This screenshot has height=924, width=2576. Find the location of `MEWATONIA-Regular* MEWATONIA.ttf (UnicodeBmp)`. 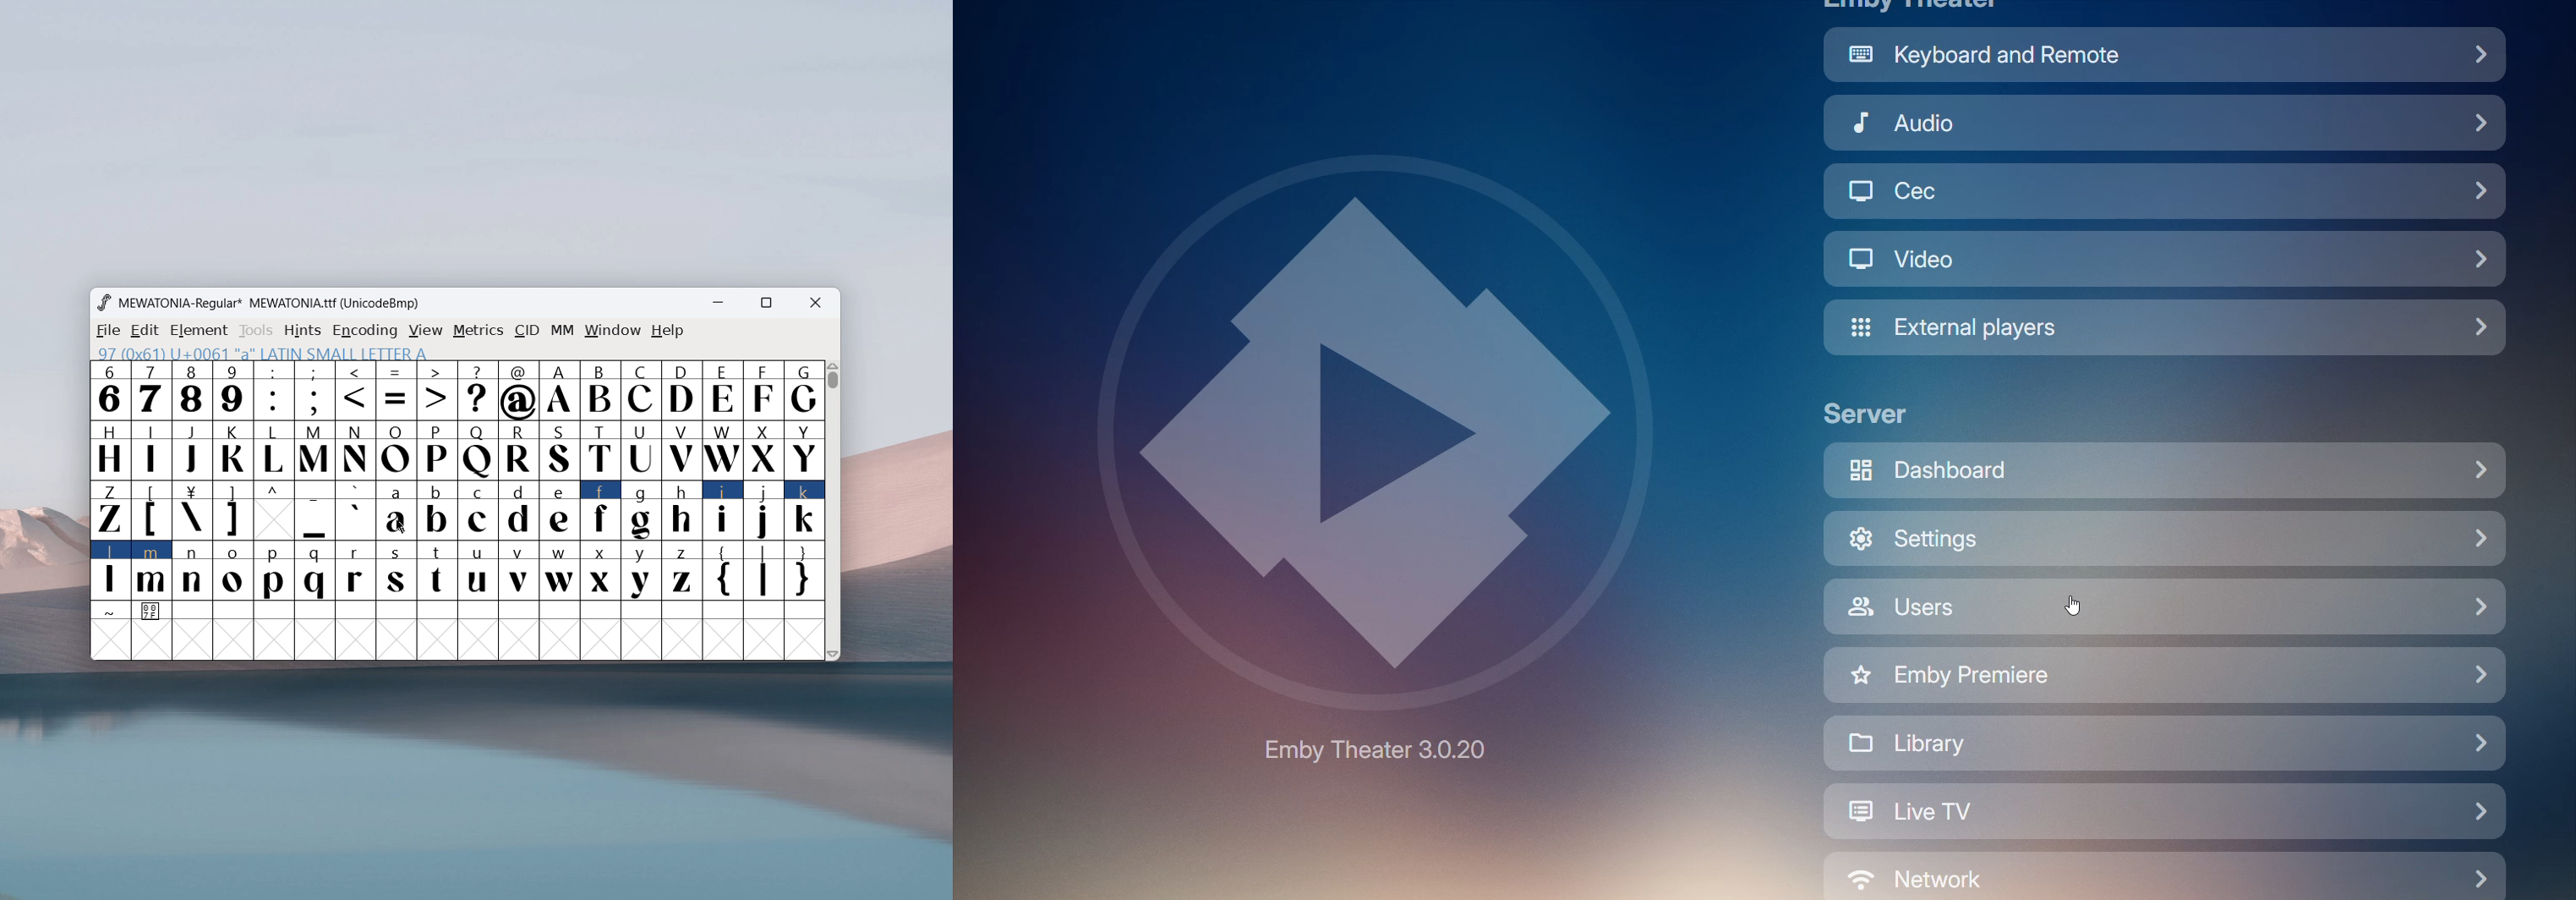

MEWATONIA-Regular* MEWATONIA.ttf (UnicodeBmp) is located at coordinates (272, 303).